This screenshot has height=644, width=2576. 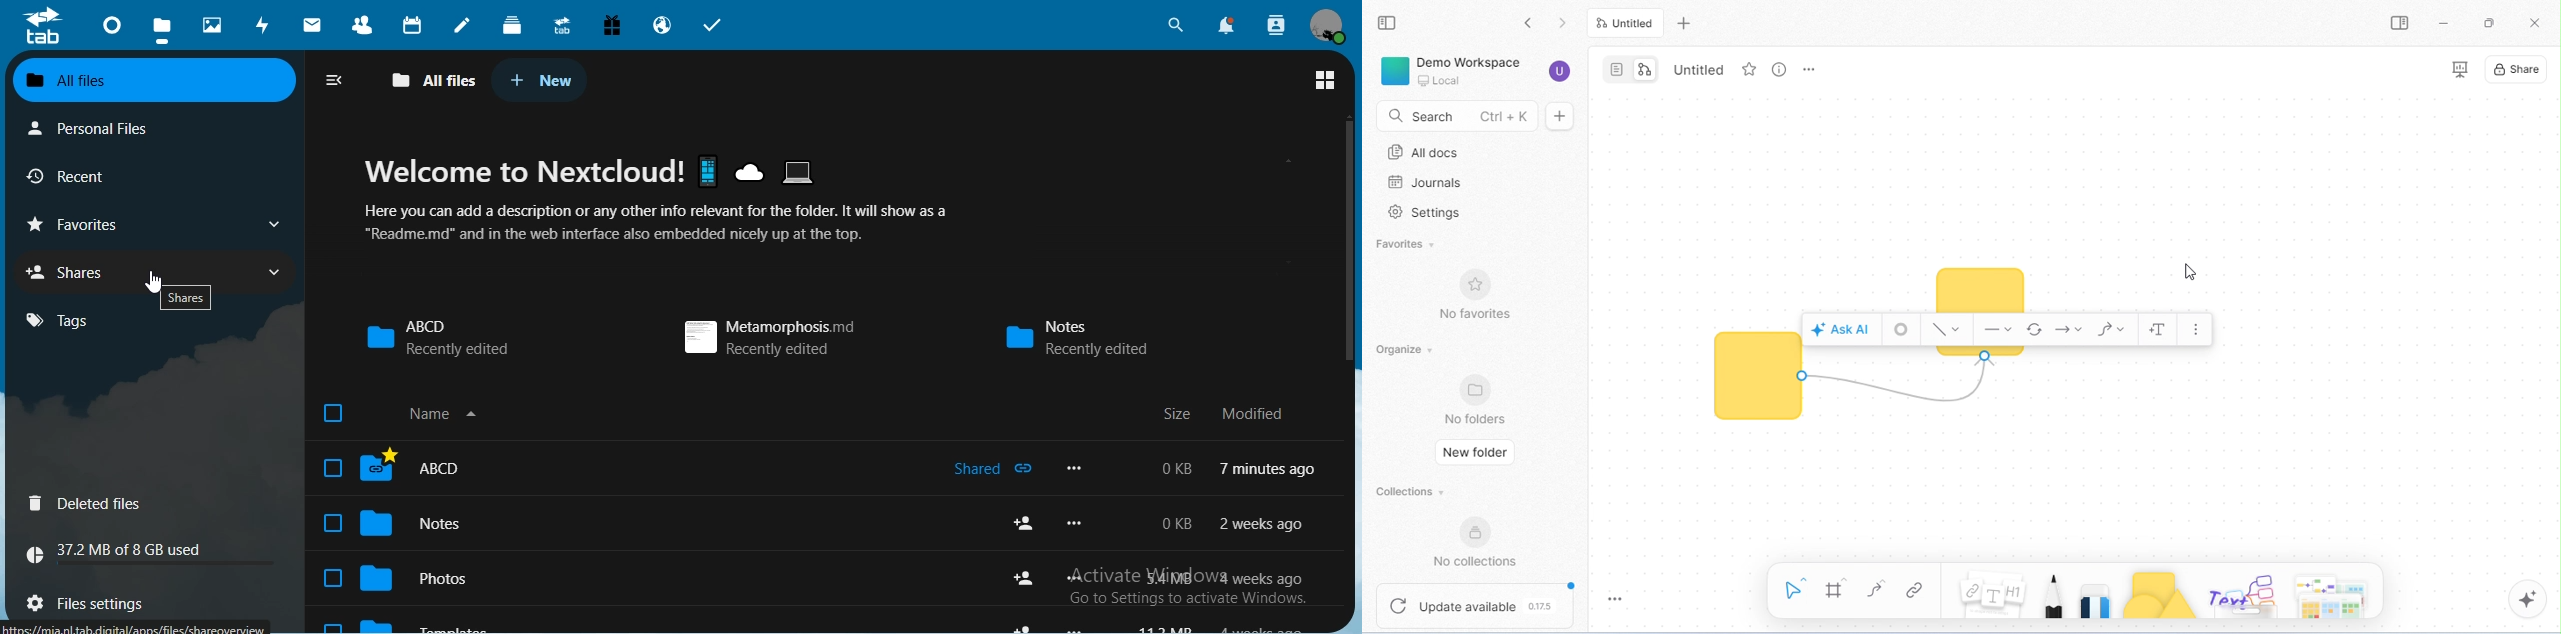 I want to click on more optons, so click(x=1074, y=468).